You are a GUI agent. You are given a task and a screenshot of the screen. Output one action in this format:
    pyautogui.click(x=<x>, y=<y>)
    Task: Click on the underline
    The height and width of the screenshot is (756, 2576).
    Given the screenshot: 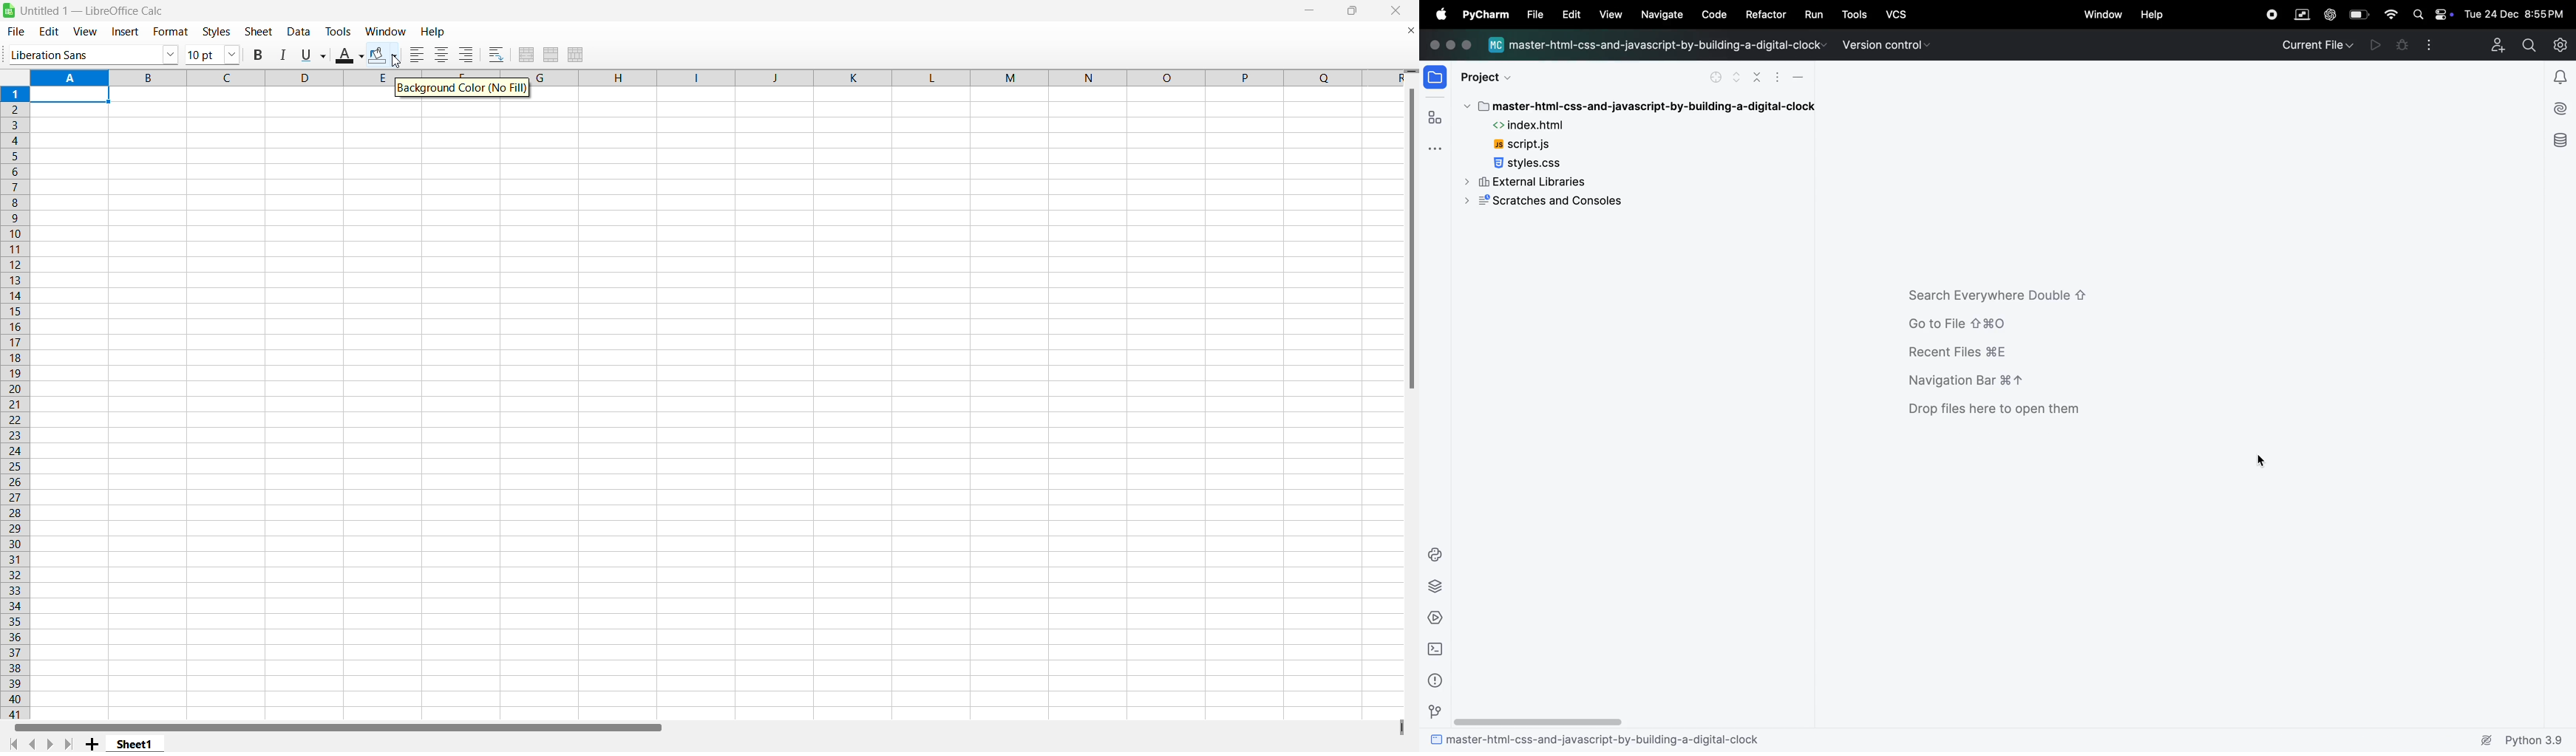 What is the action you would take?
    pyautogui.click(x=310, y=54)
    